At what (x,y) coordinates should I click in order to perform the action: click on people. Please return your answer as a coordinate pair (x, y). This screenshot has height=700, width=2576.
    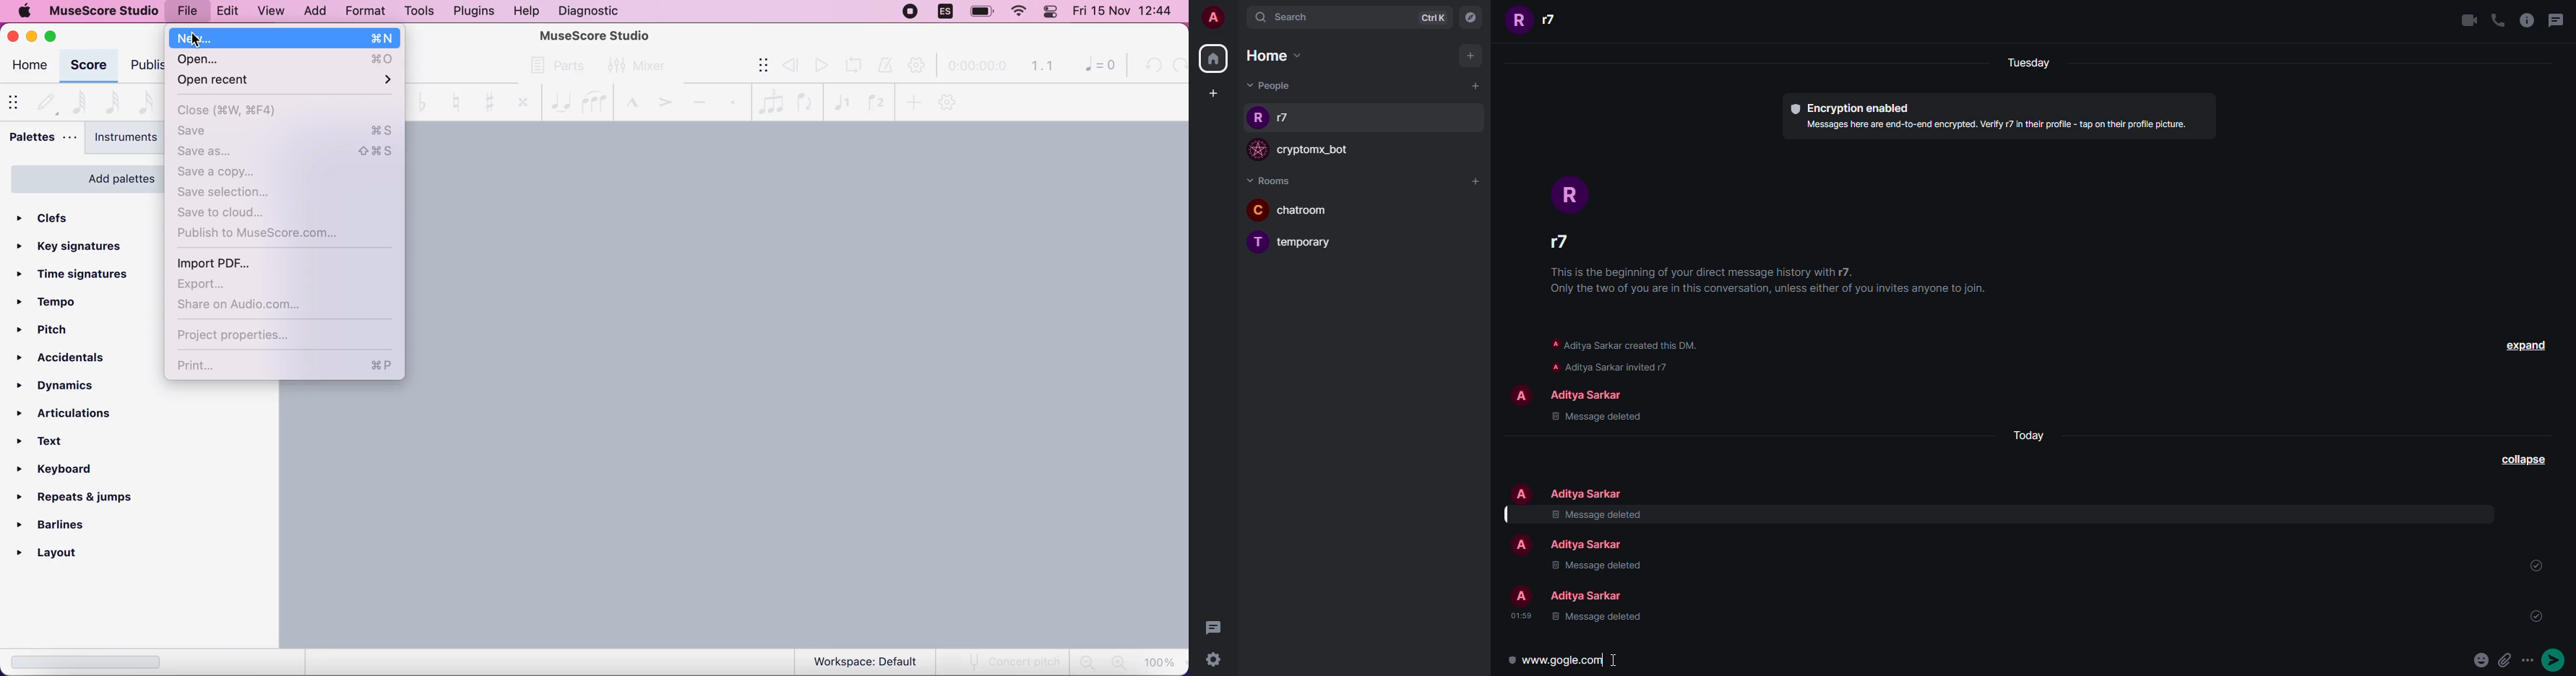
    Looking at the image, I should click on (1557, 244).